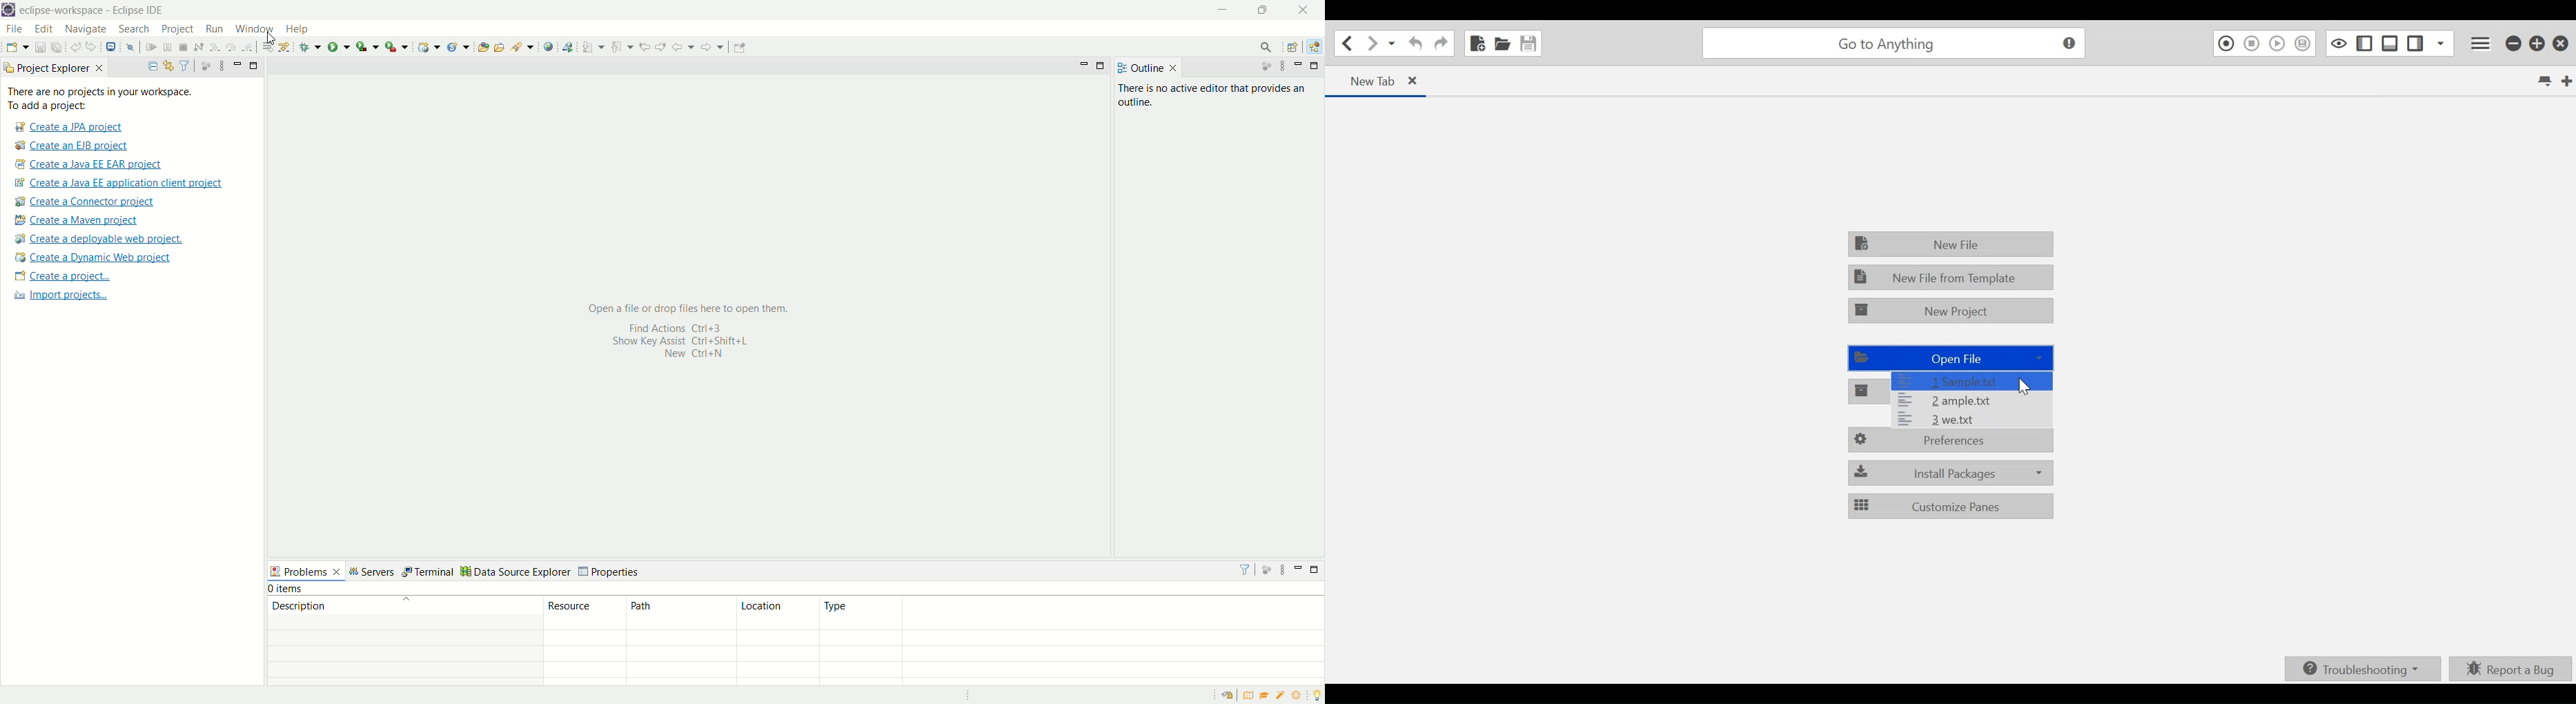 The image size is (2576, 728). Describe the element at coordinates (272, 38) in the screenshot. I see `cursor` at that location.